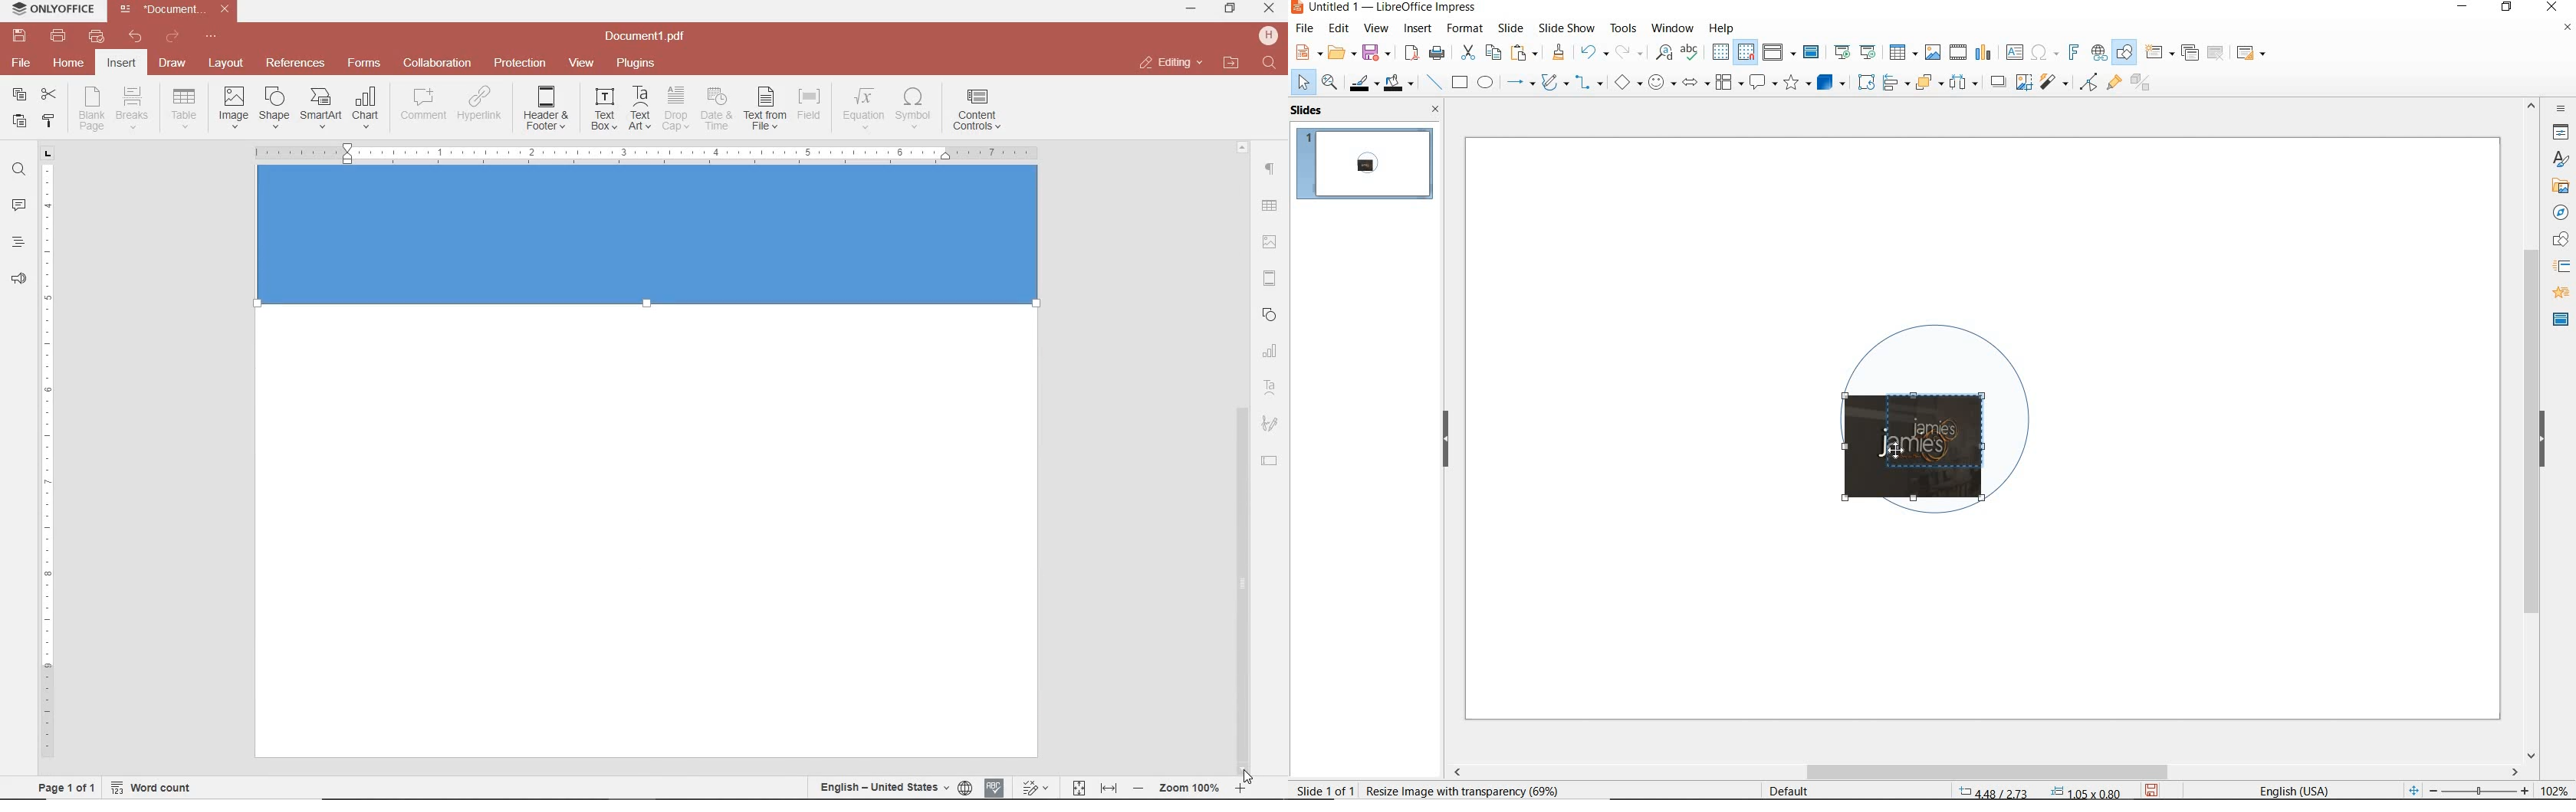 The image size is (2576, 812). What do you see at coordinates (1192, 8) in the screenshot?
I see `minimize` at bounding box center [1192, 8].